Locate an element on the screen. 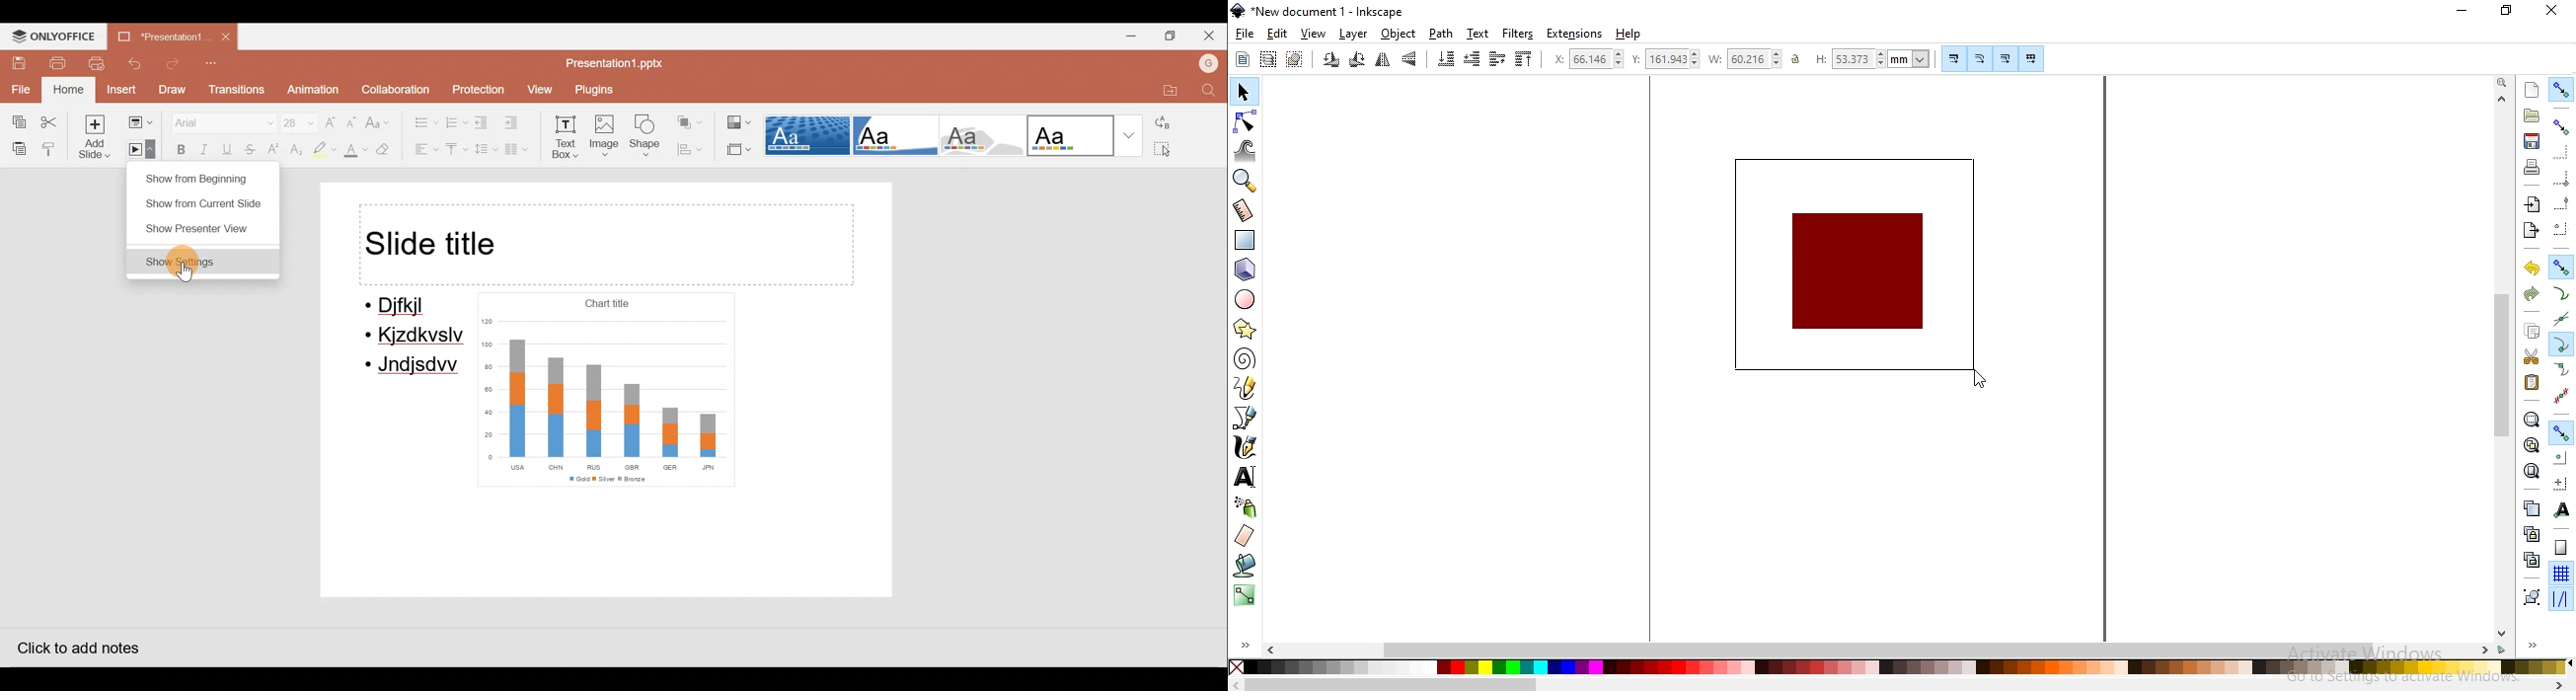  cut selection is located at coordinates (2529, 357).